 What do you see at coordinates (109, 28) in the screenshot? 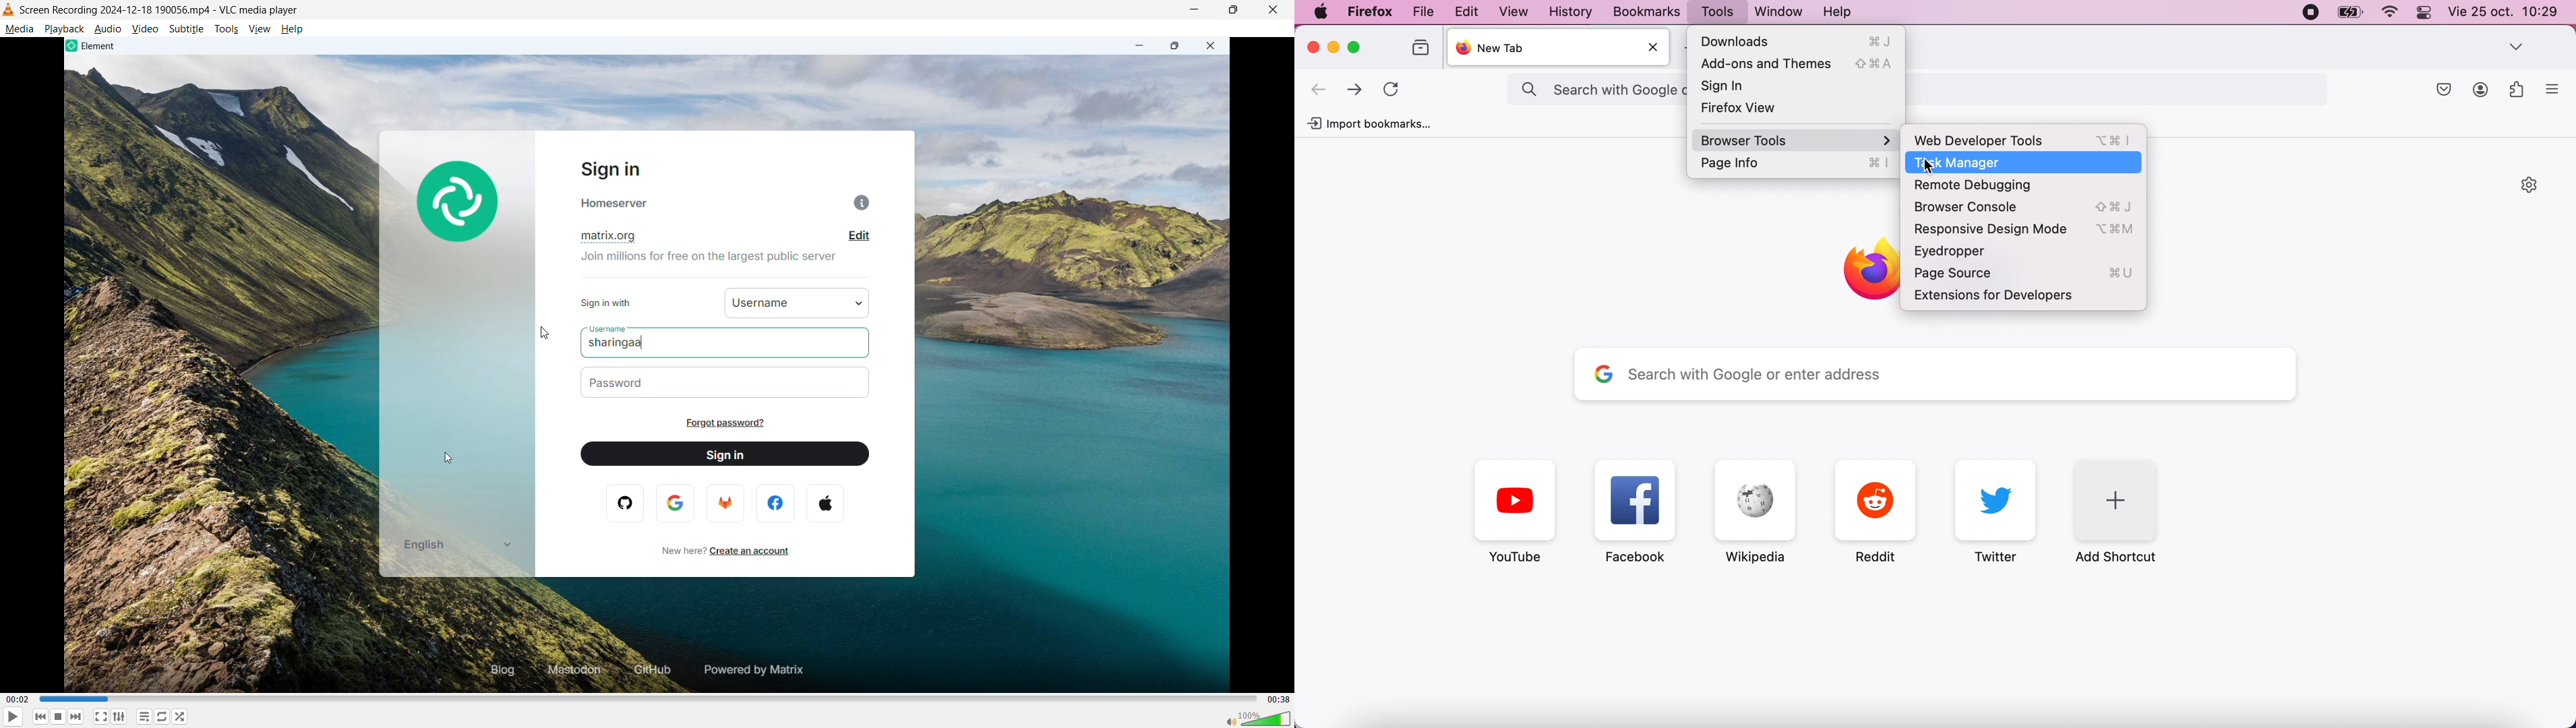
I see `Audio ` at bounding box center [109, 28].